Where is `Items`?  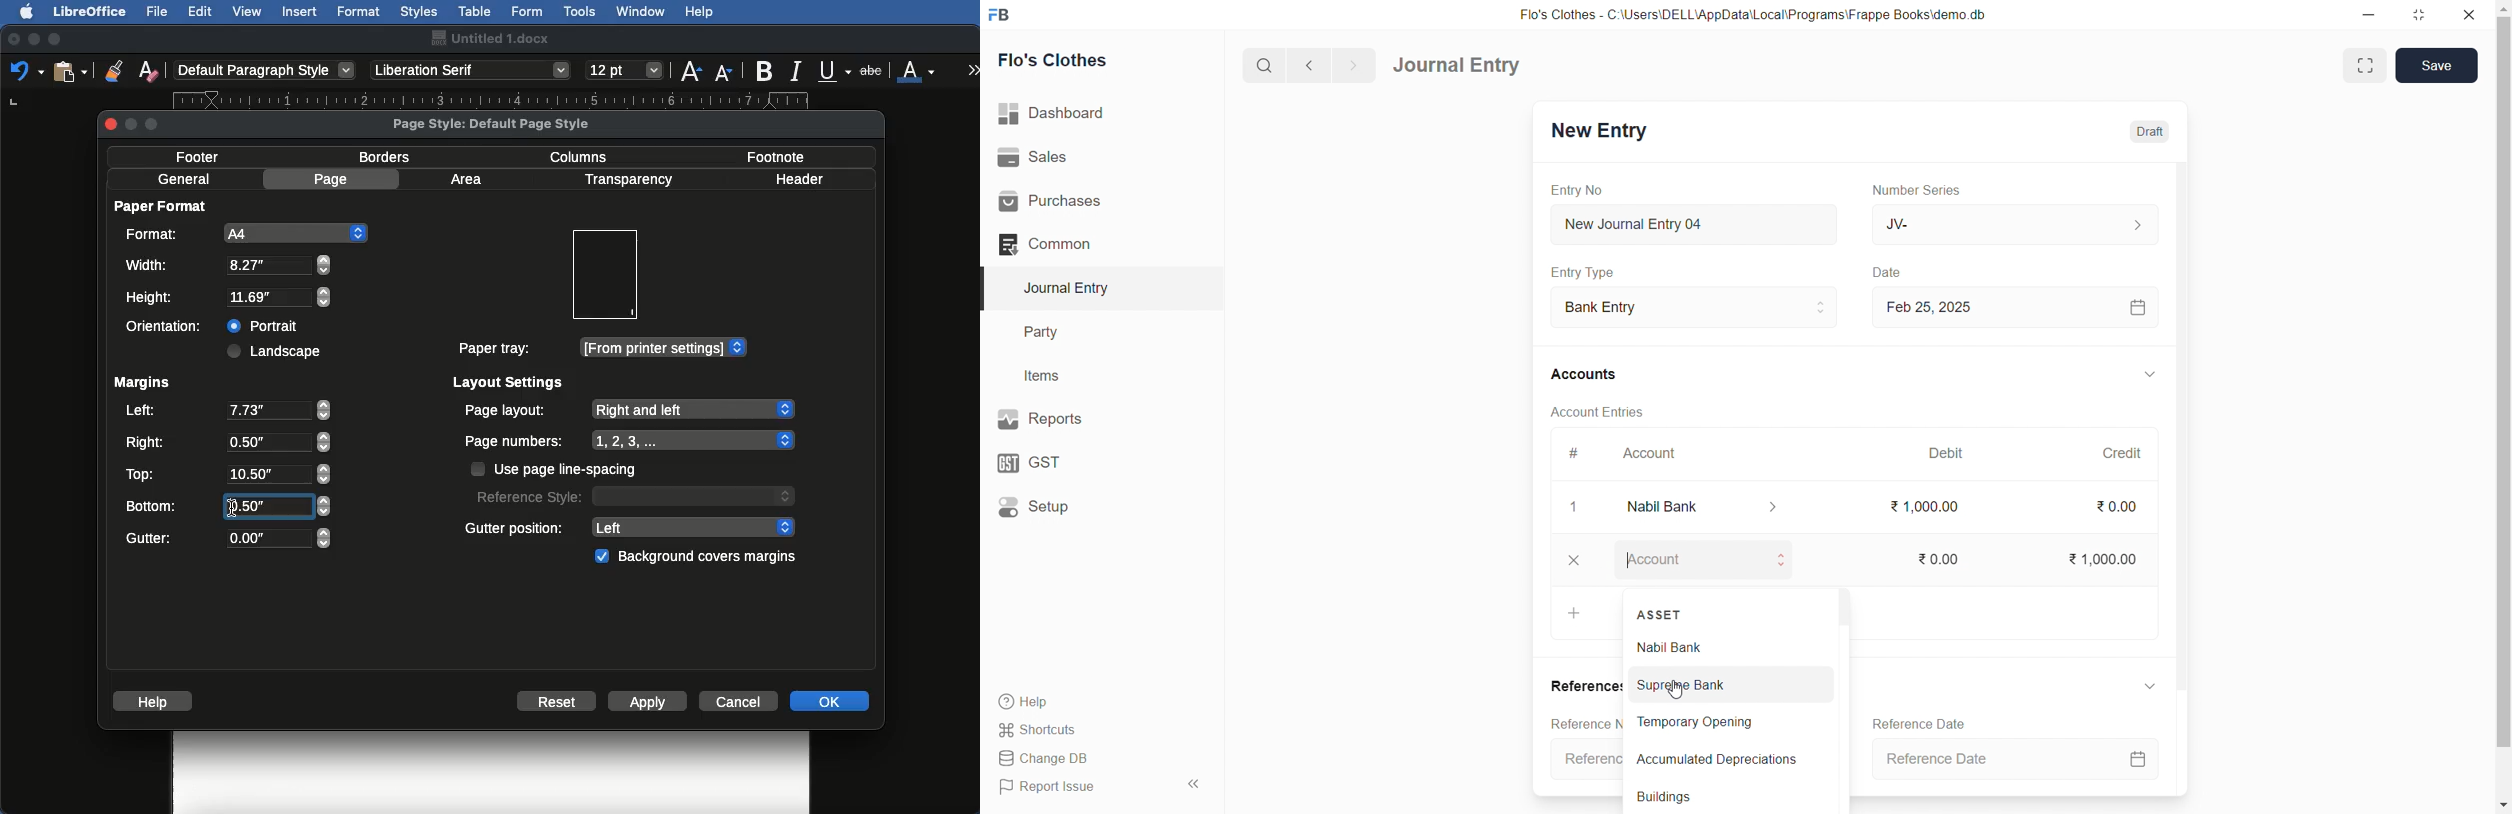
Items is located at coordinates (1090, 377).